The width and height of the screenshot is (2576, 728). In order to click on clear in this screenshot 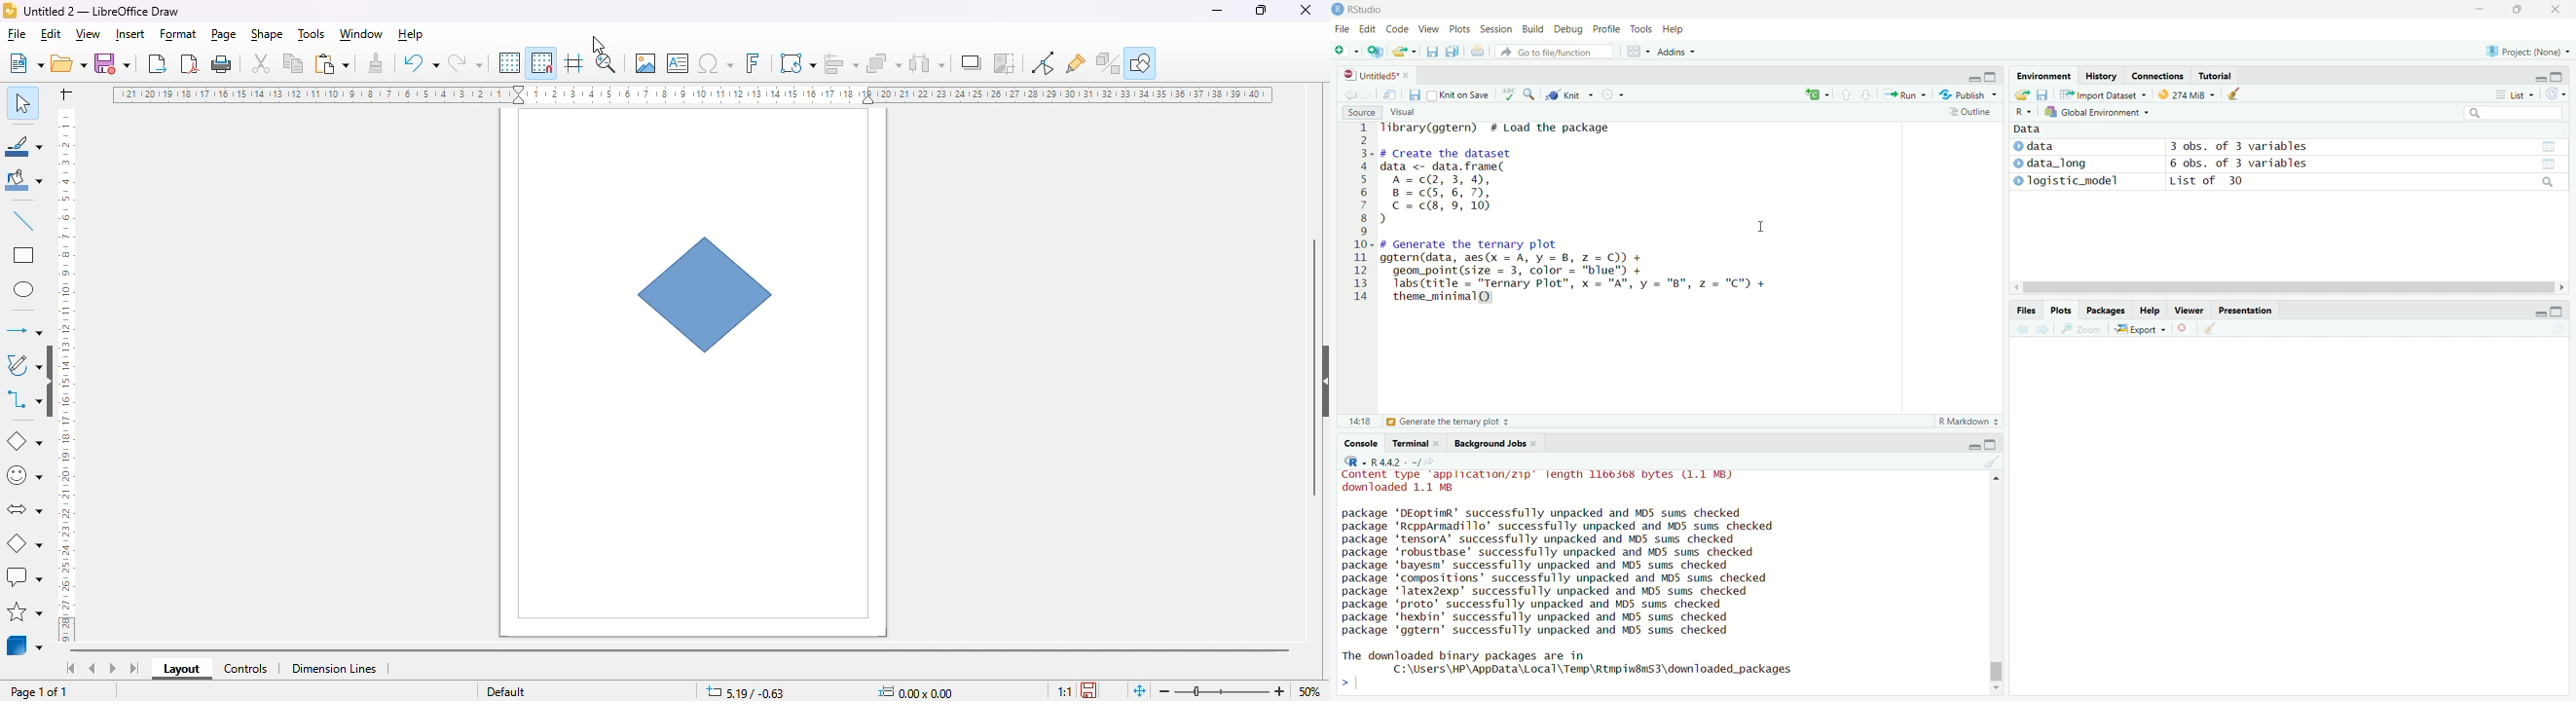, I will do `click(2209, 328)`.